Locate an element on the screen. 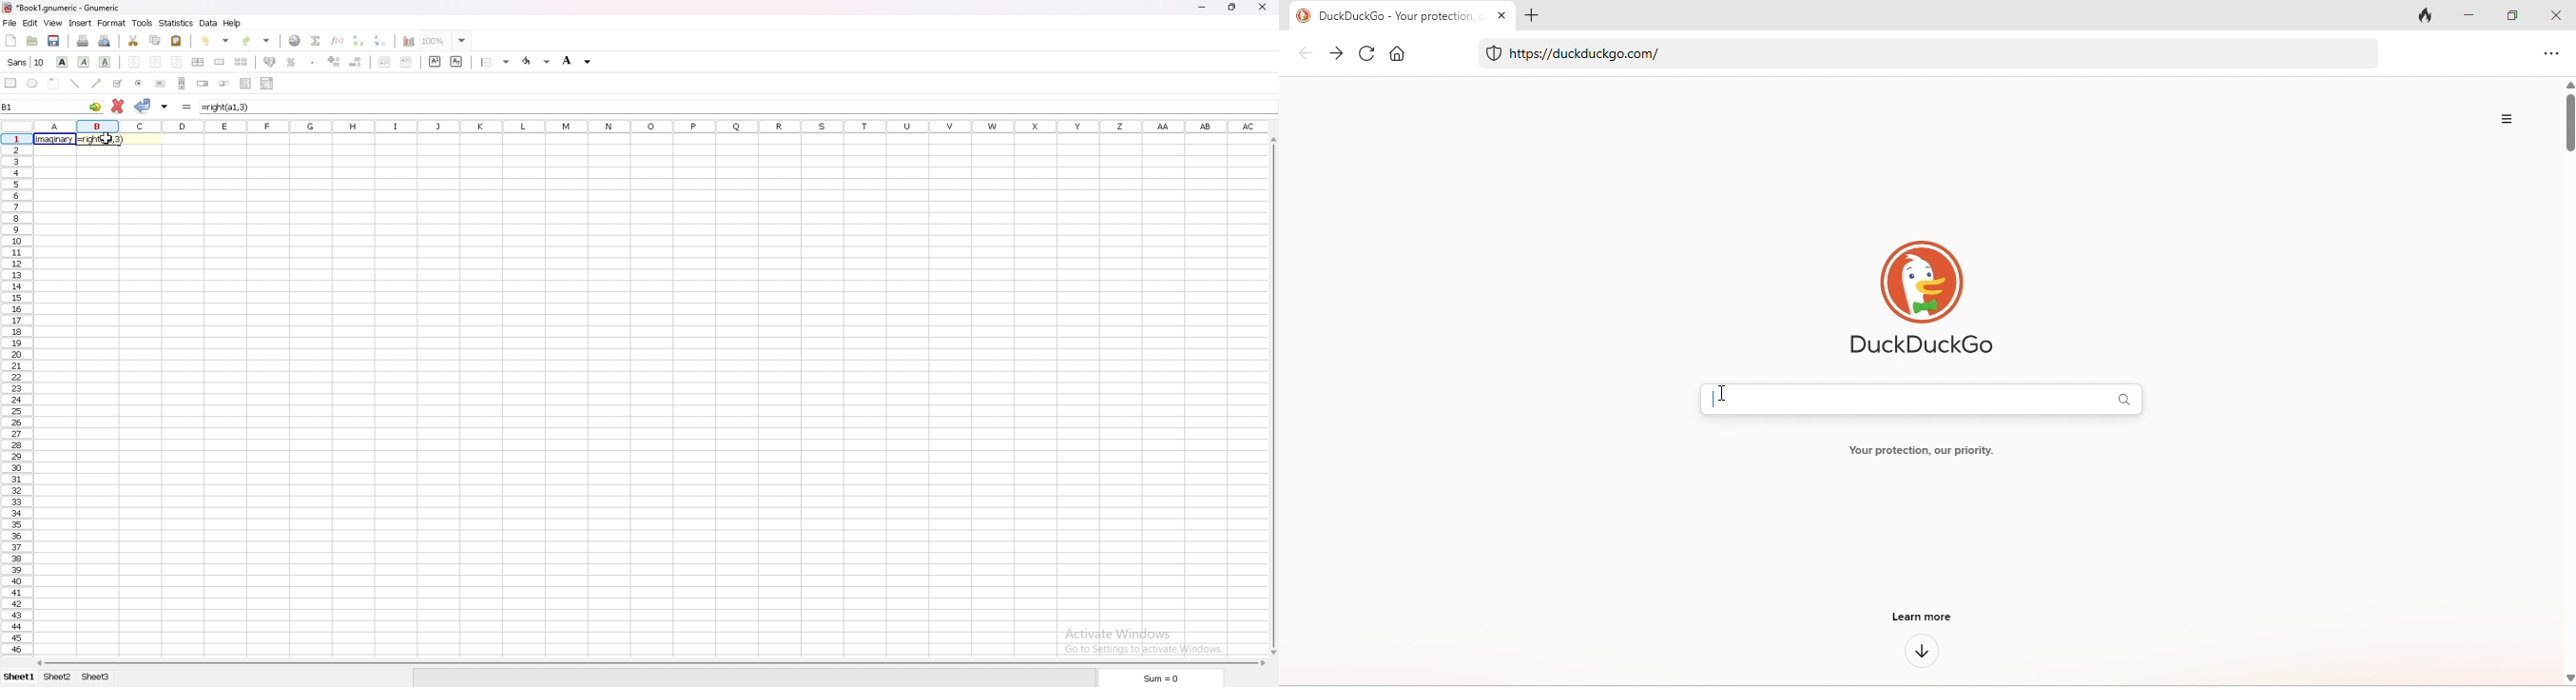  maximize is located at coordinates (2512, 12).